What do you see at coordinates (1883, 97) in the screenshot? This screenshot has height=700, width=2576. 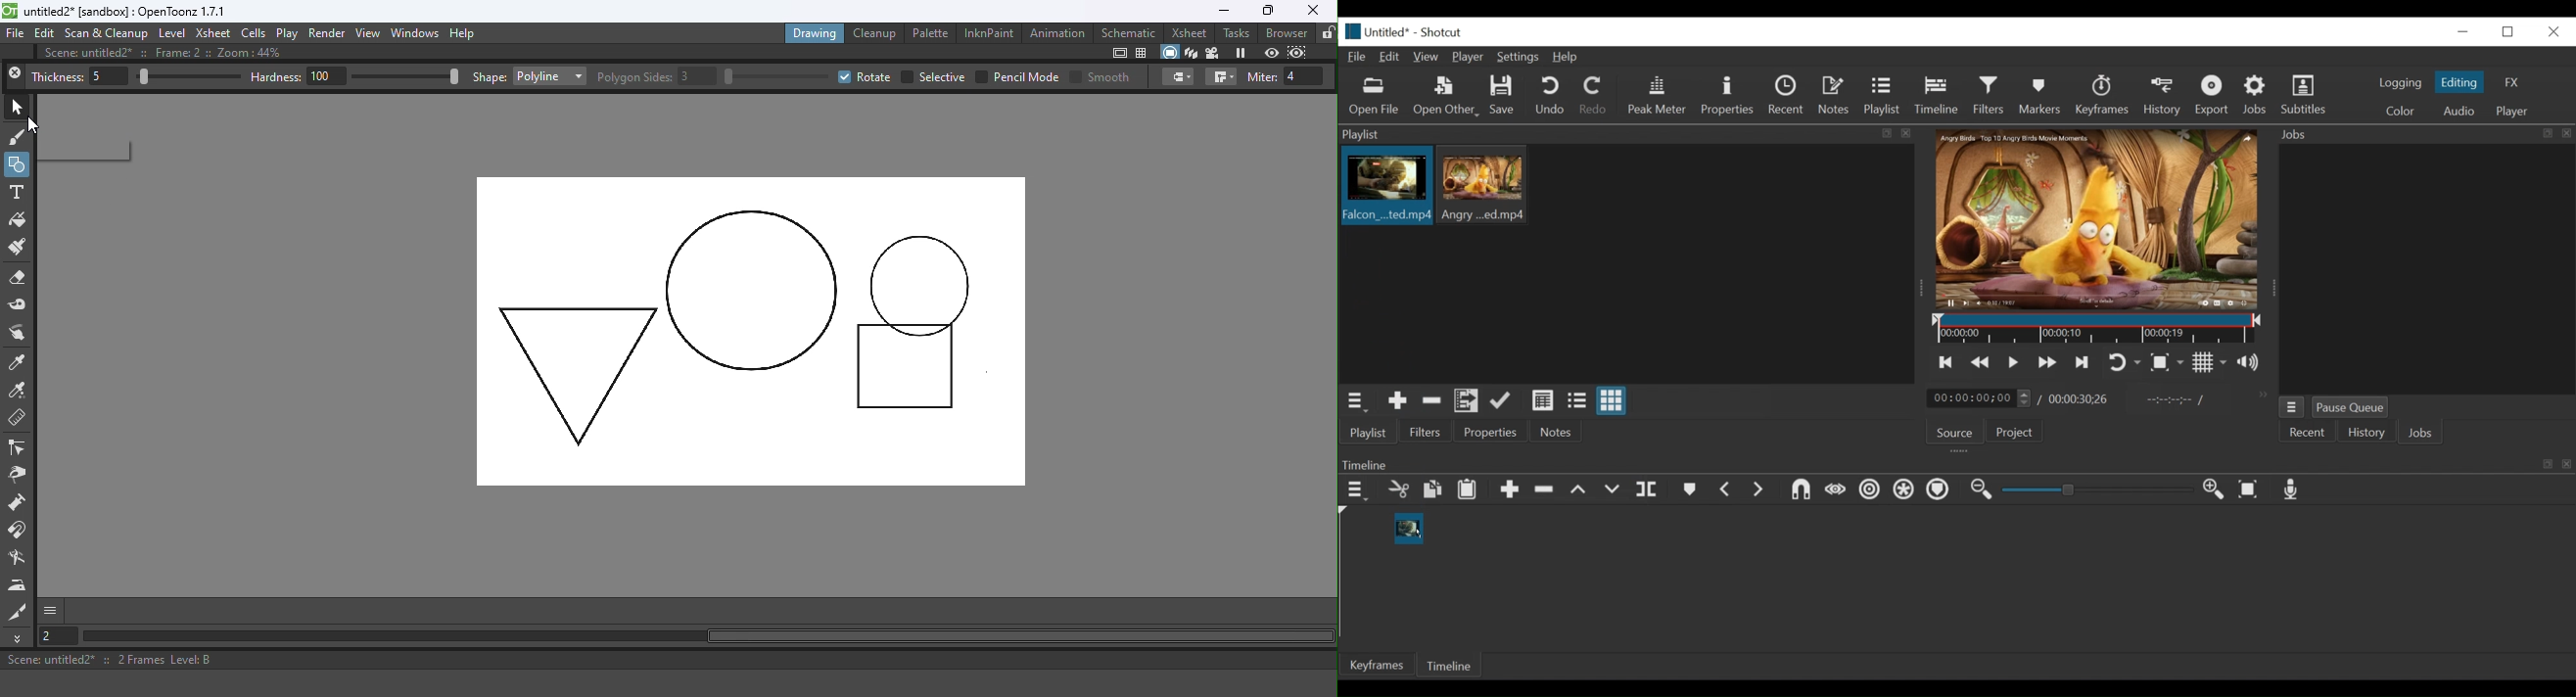 I see `Playlist` at bounding box center [1883, 97].